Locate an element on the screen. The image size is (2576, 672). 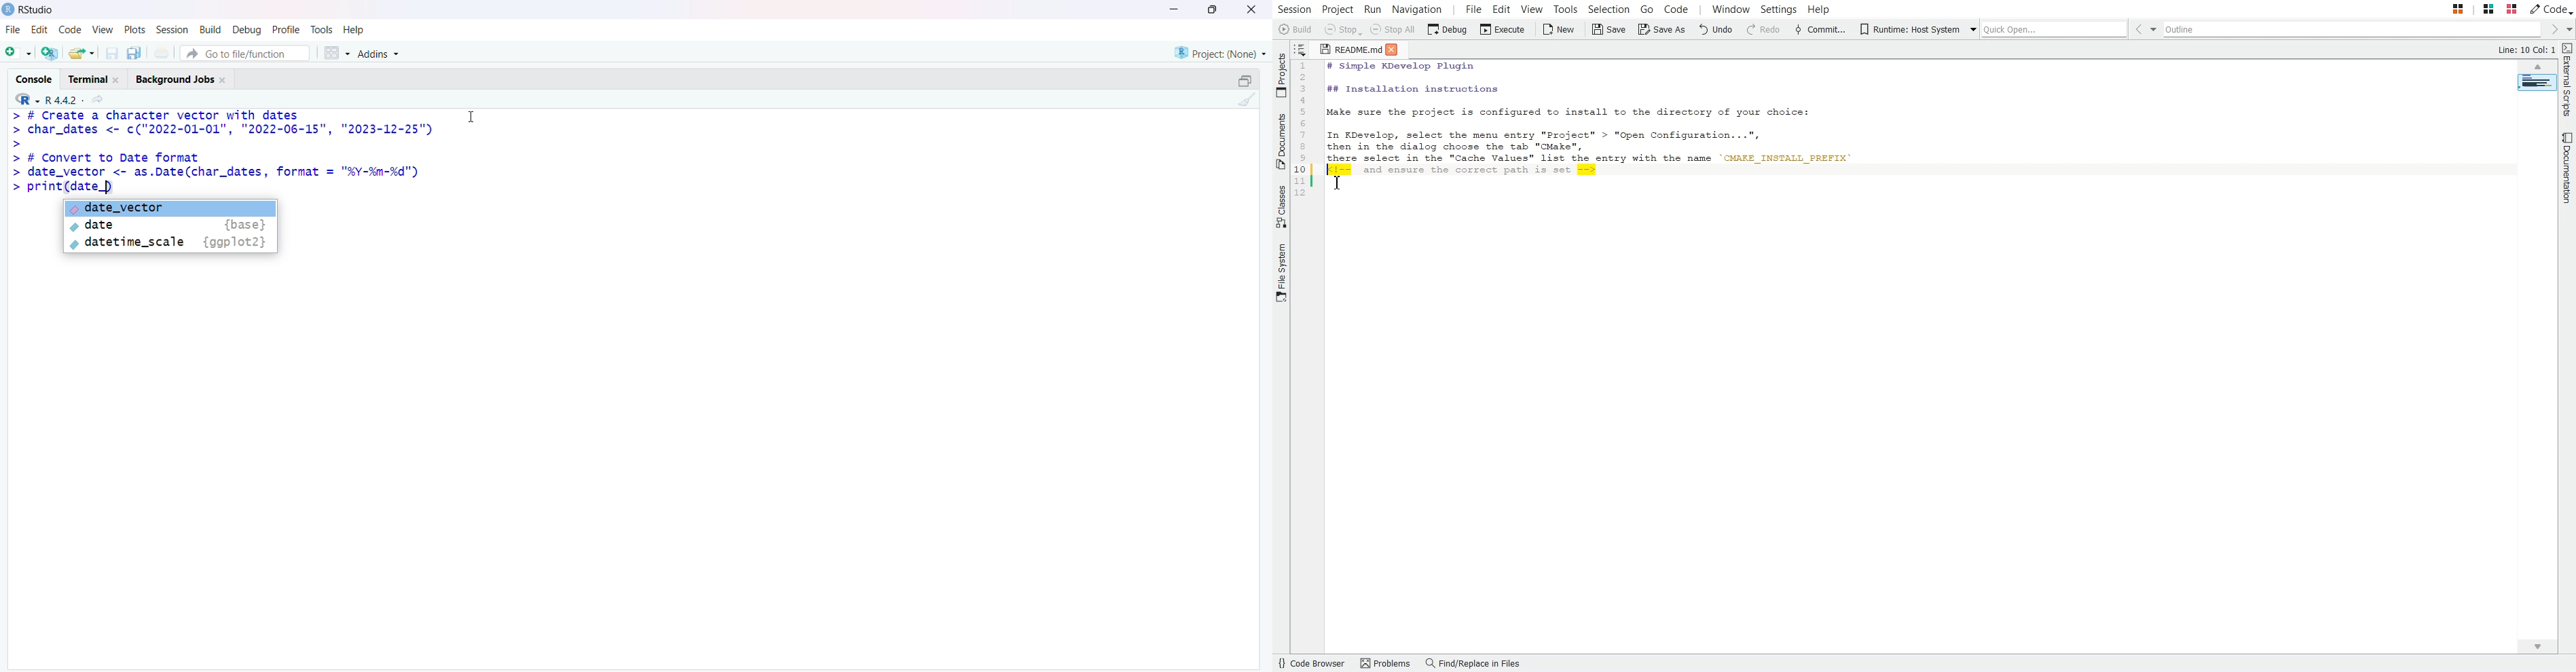
File is located at coordinates (11, 32).